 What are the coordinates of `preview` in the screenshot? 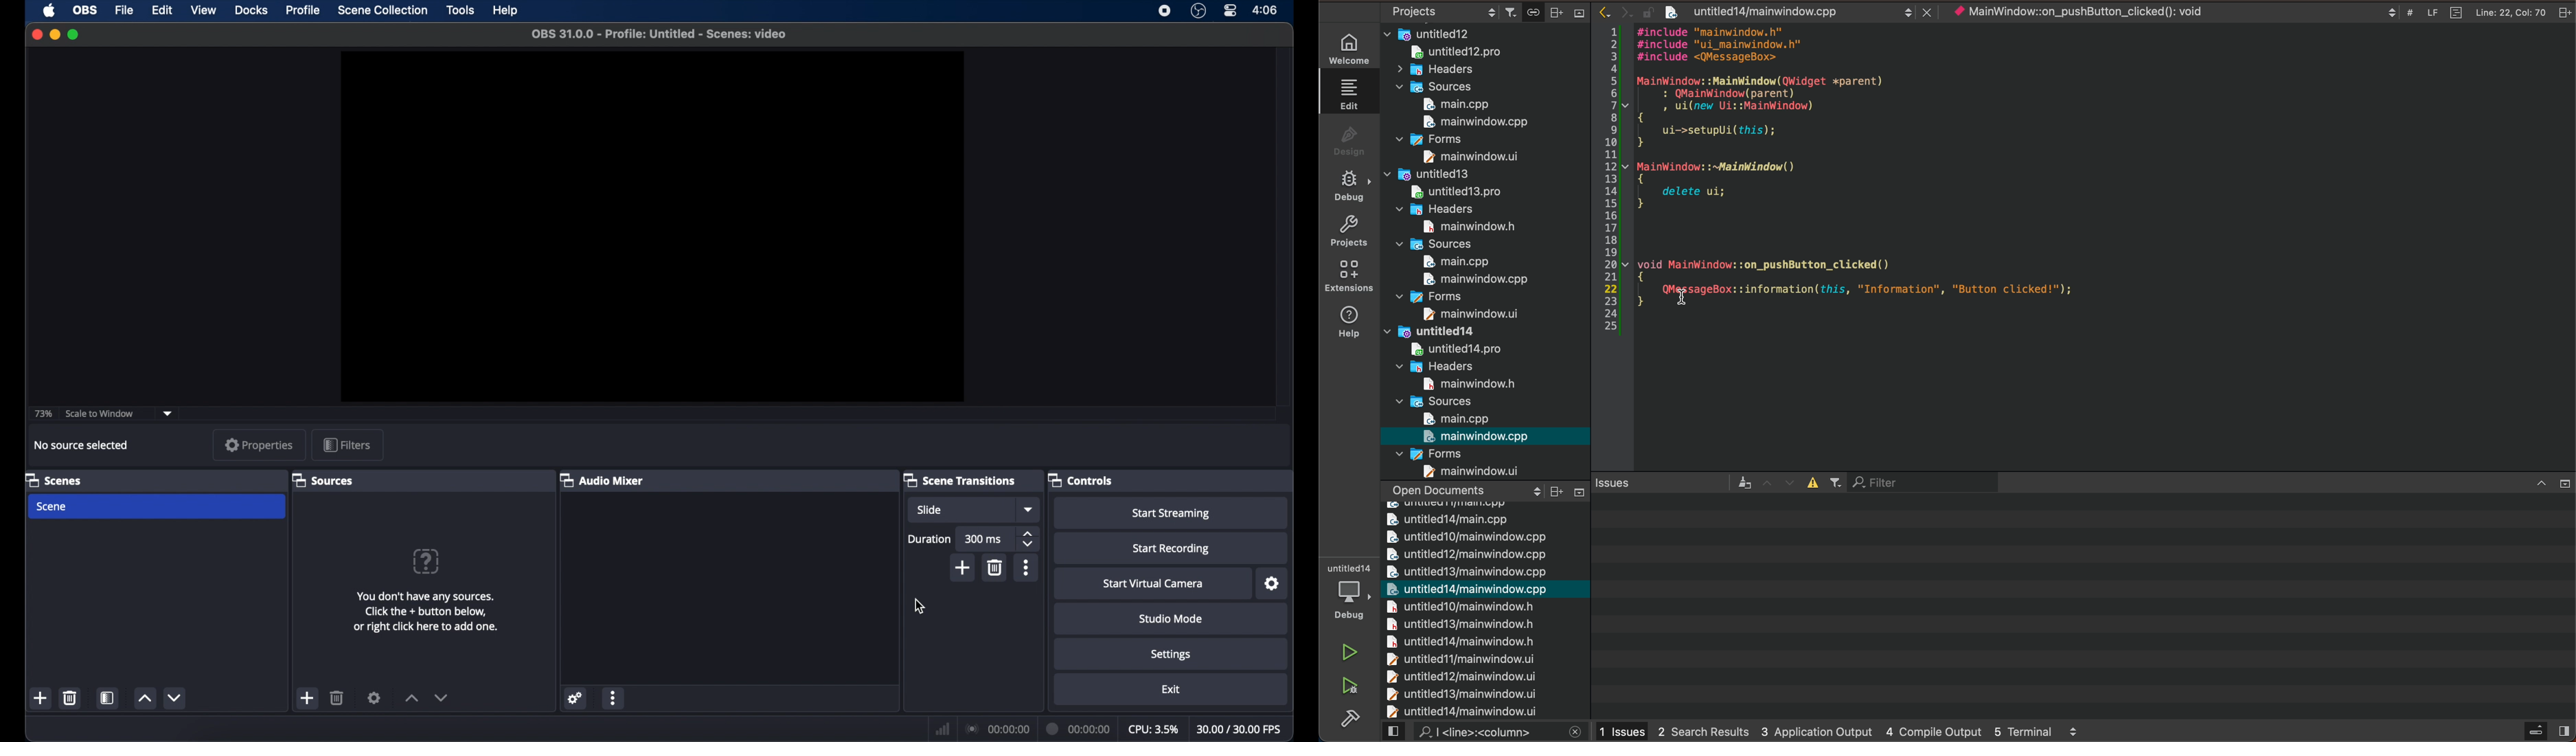 It's located at (652, 227).